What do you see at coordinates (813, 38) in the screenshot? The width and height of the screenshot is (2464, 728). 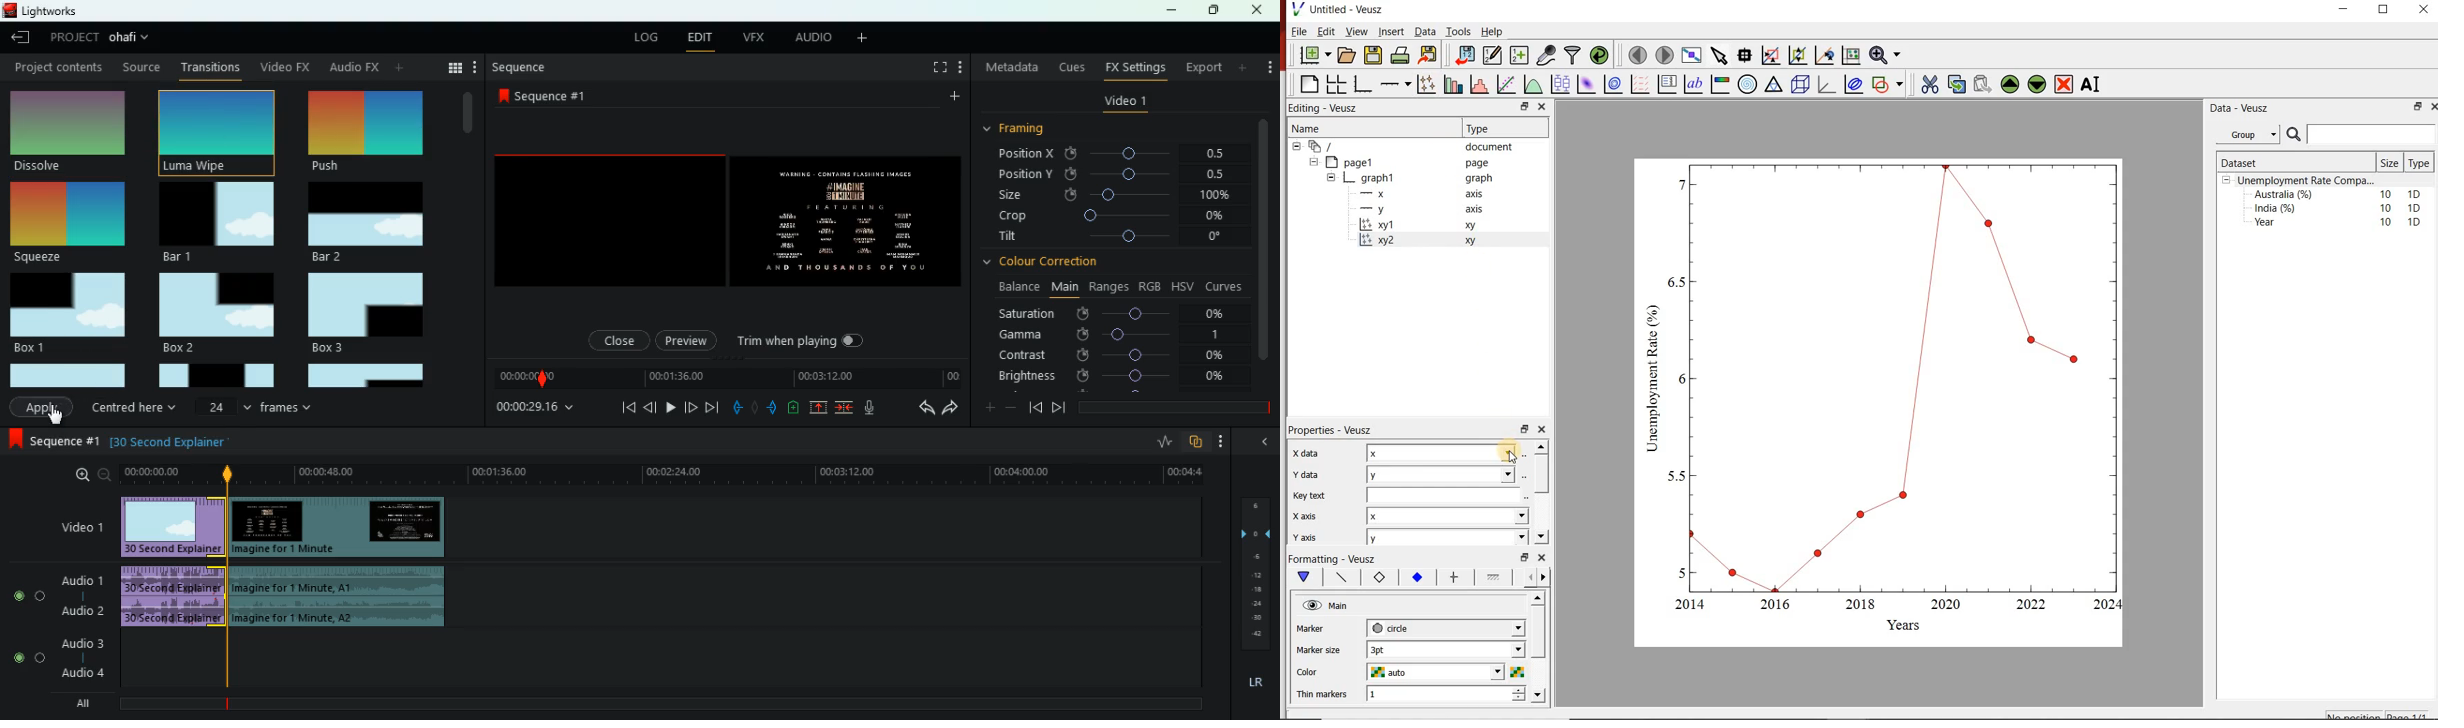 I see `audio` at bounding box center [813, 38].